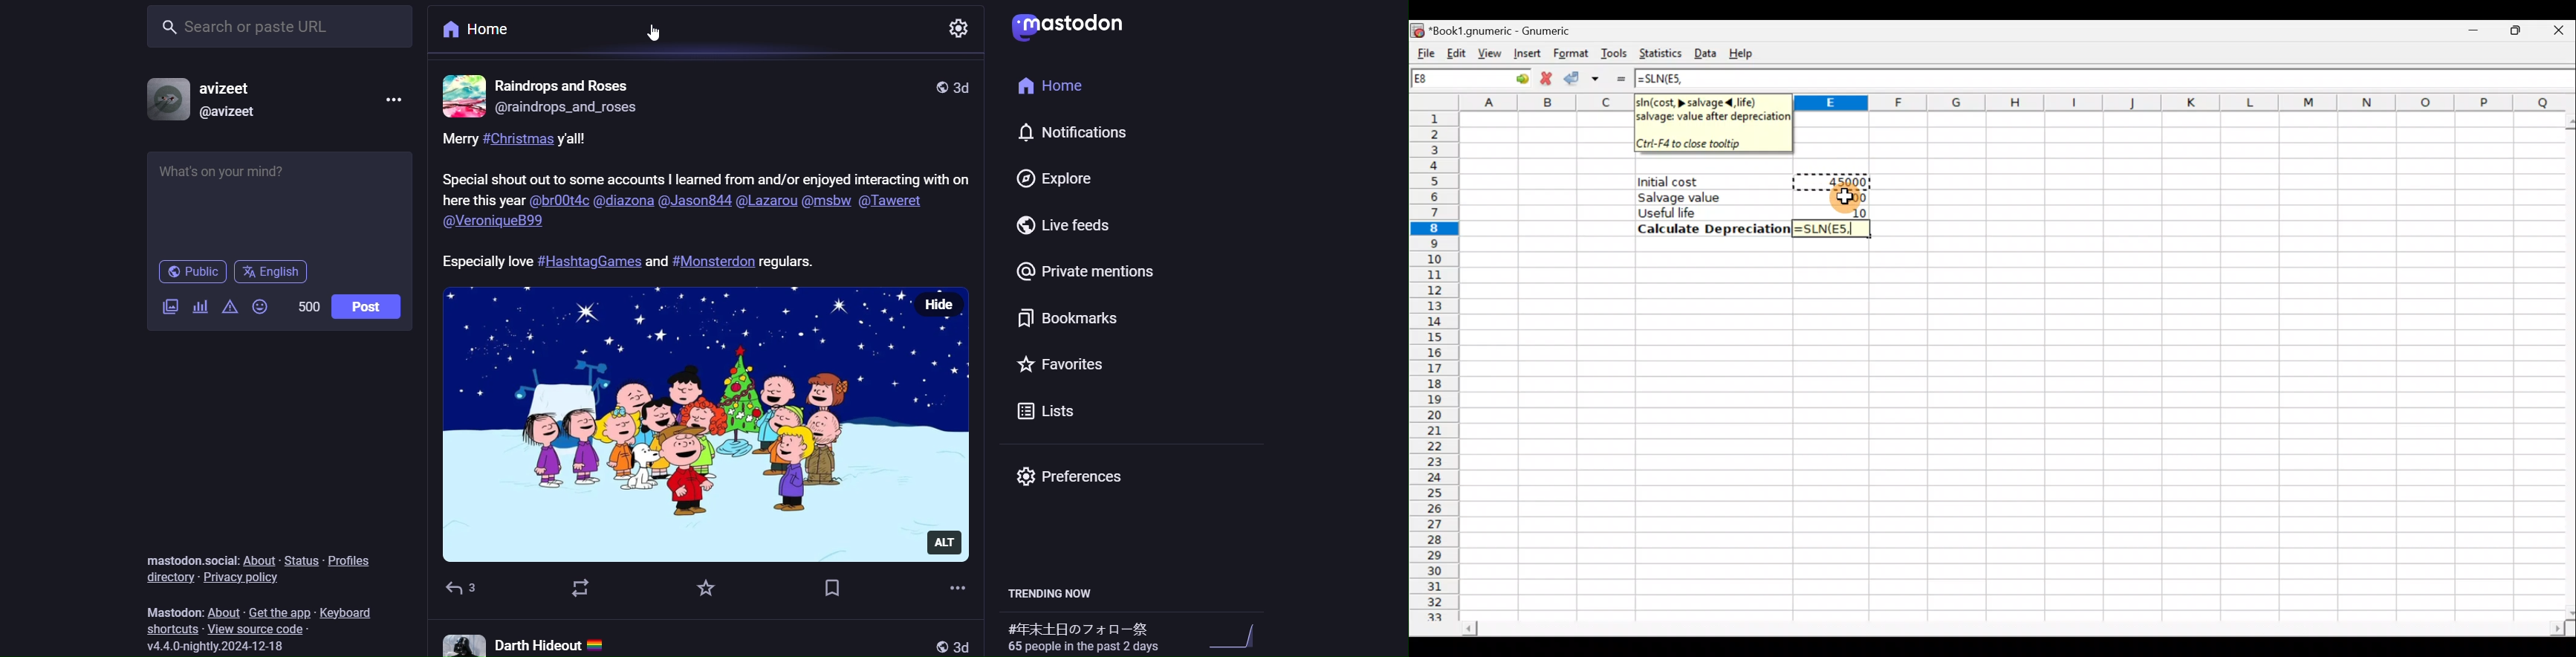  What do you see at coordinates (970, 88) in the screenshot?
I see `last modified` at bounding box center [970, 88].